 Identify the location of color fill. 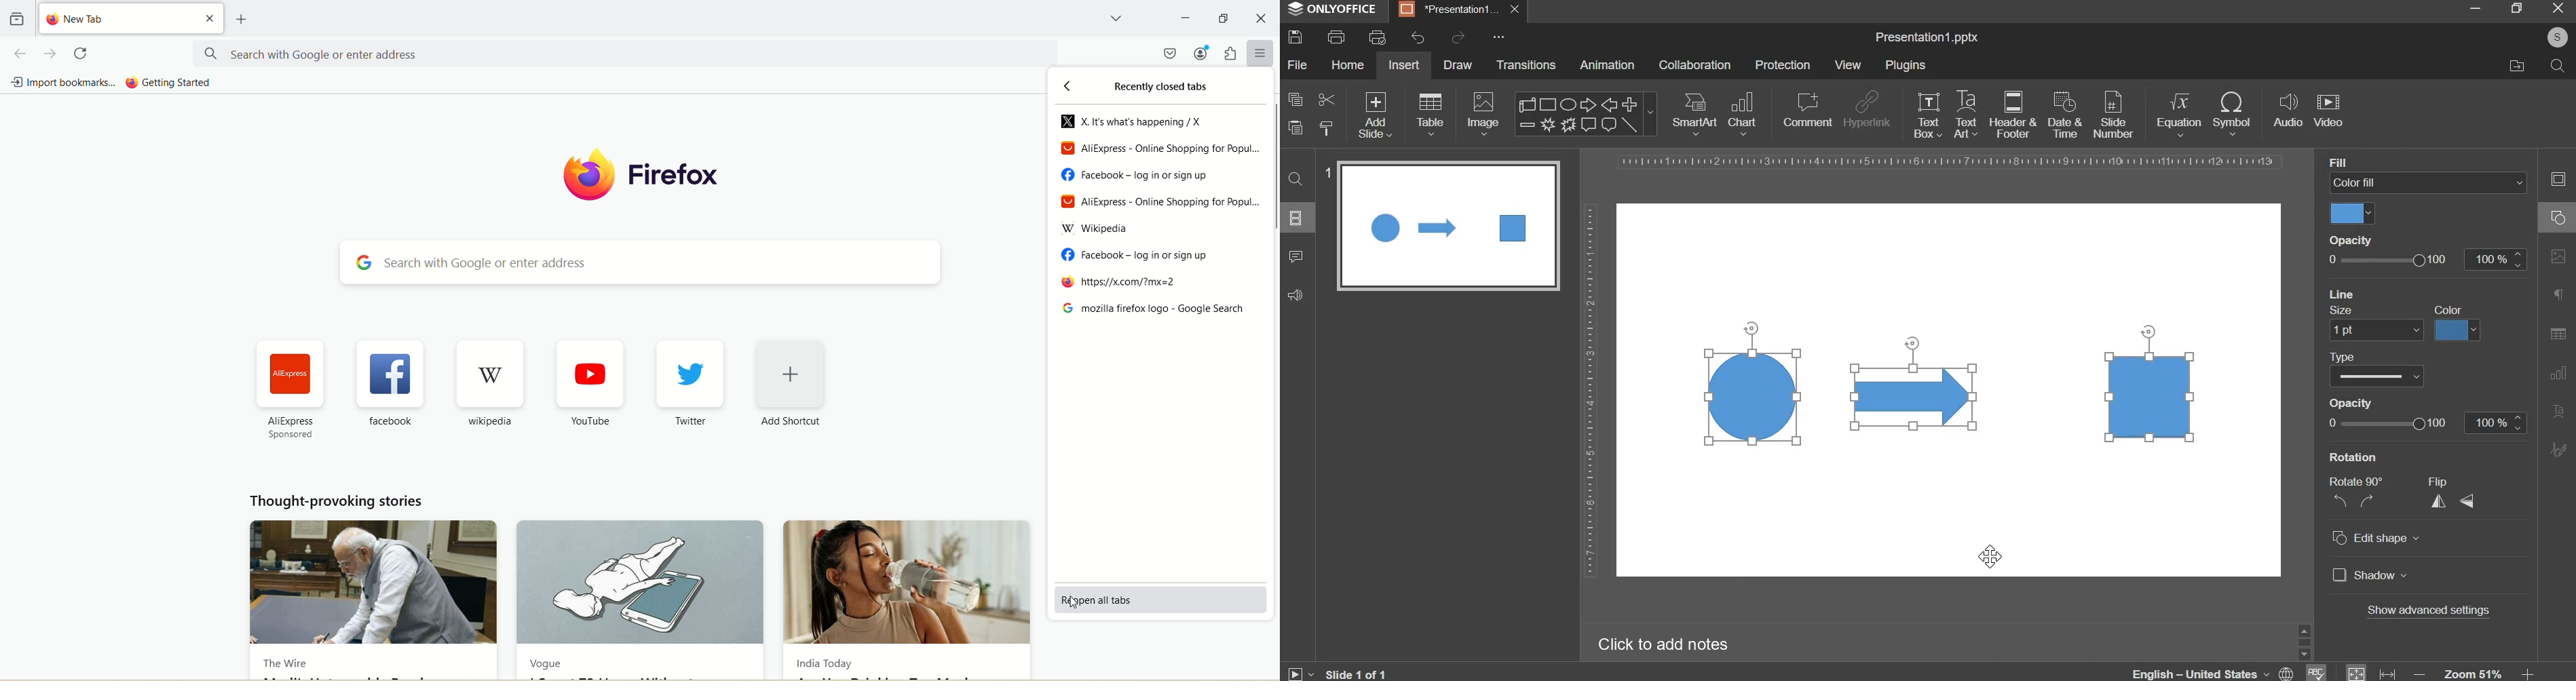
(2353, 214).